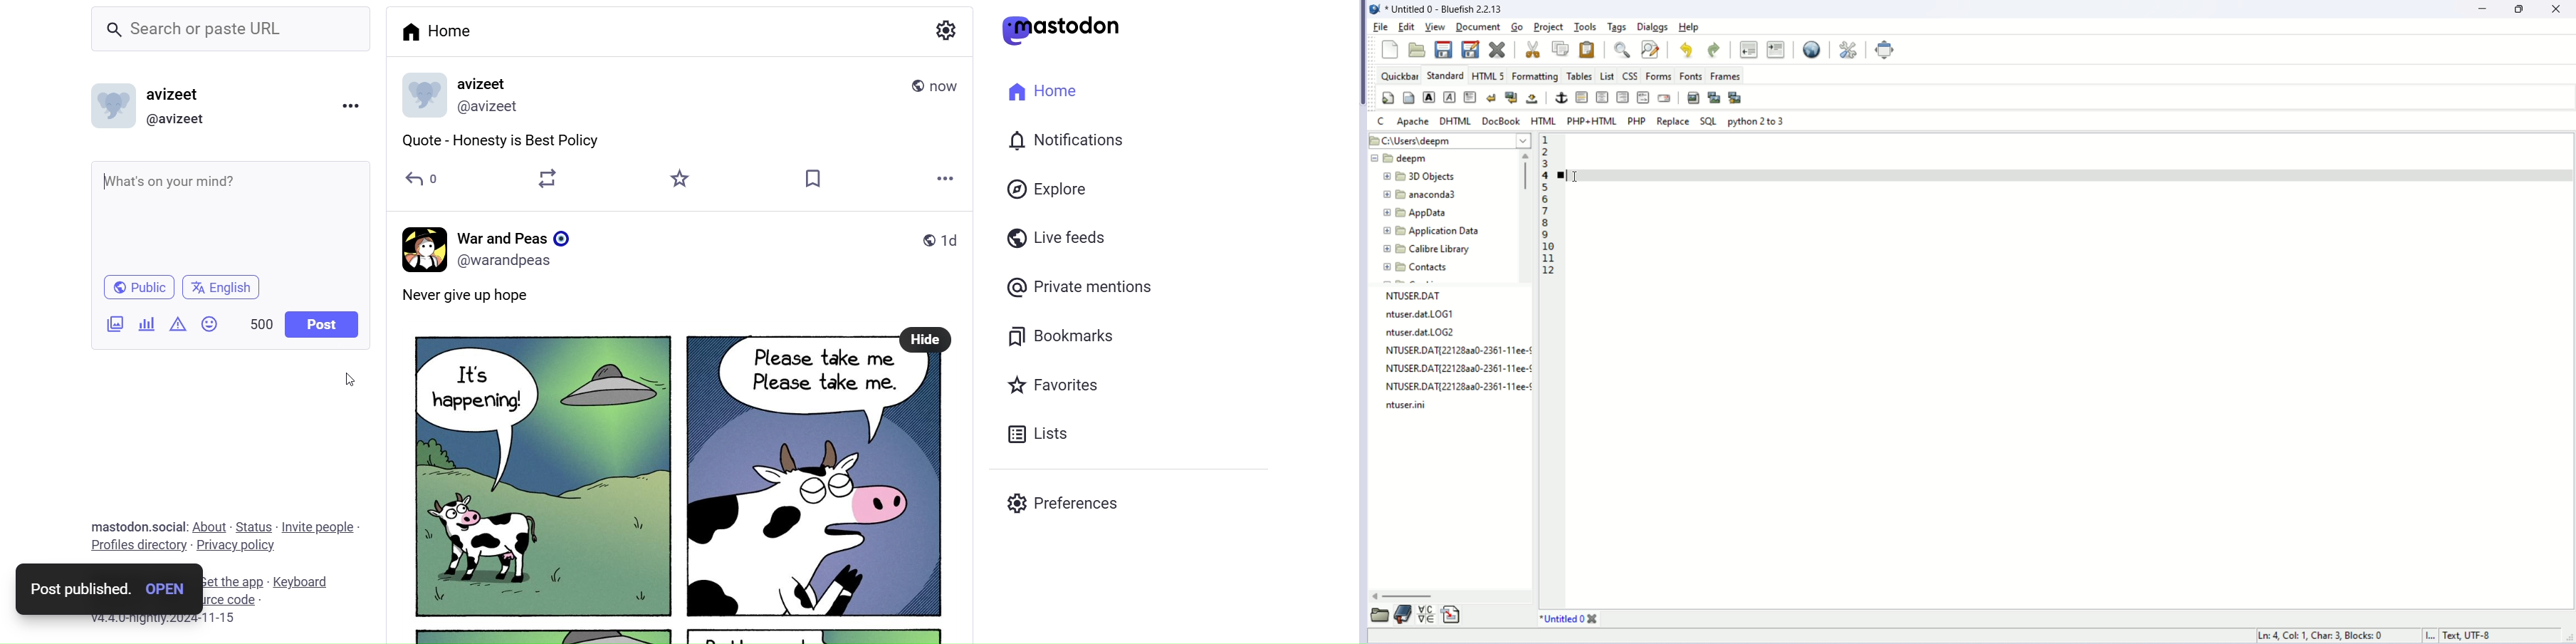 The height and width of the screenshot is (644, 2576). I want to click on Hide, so click(924, 340).